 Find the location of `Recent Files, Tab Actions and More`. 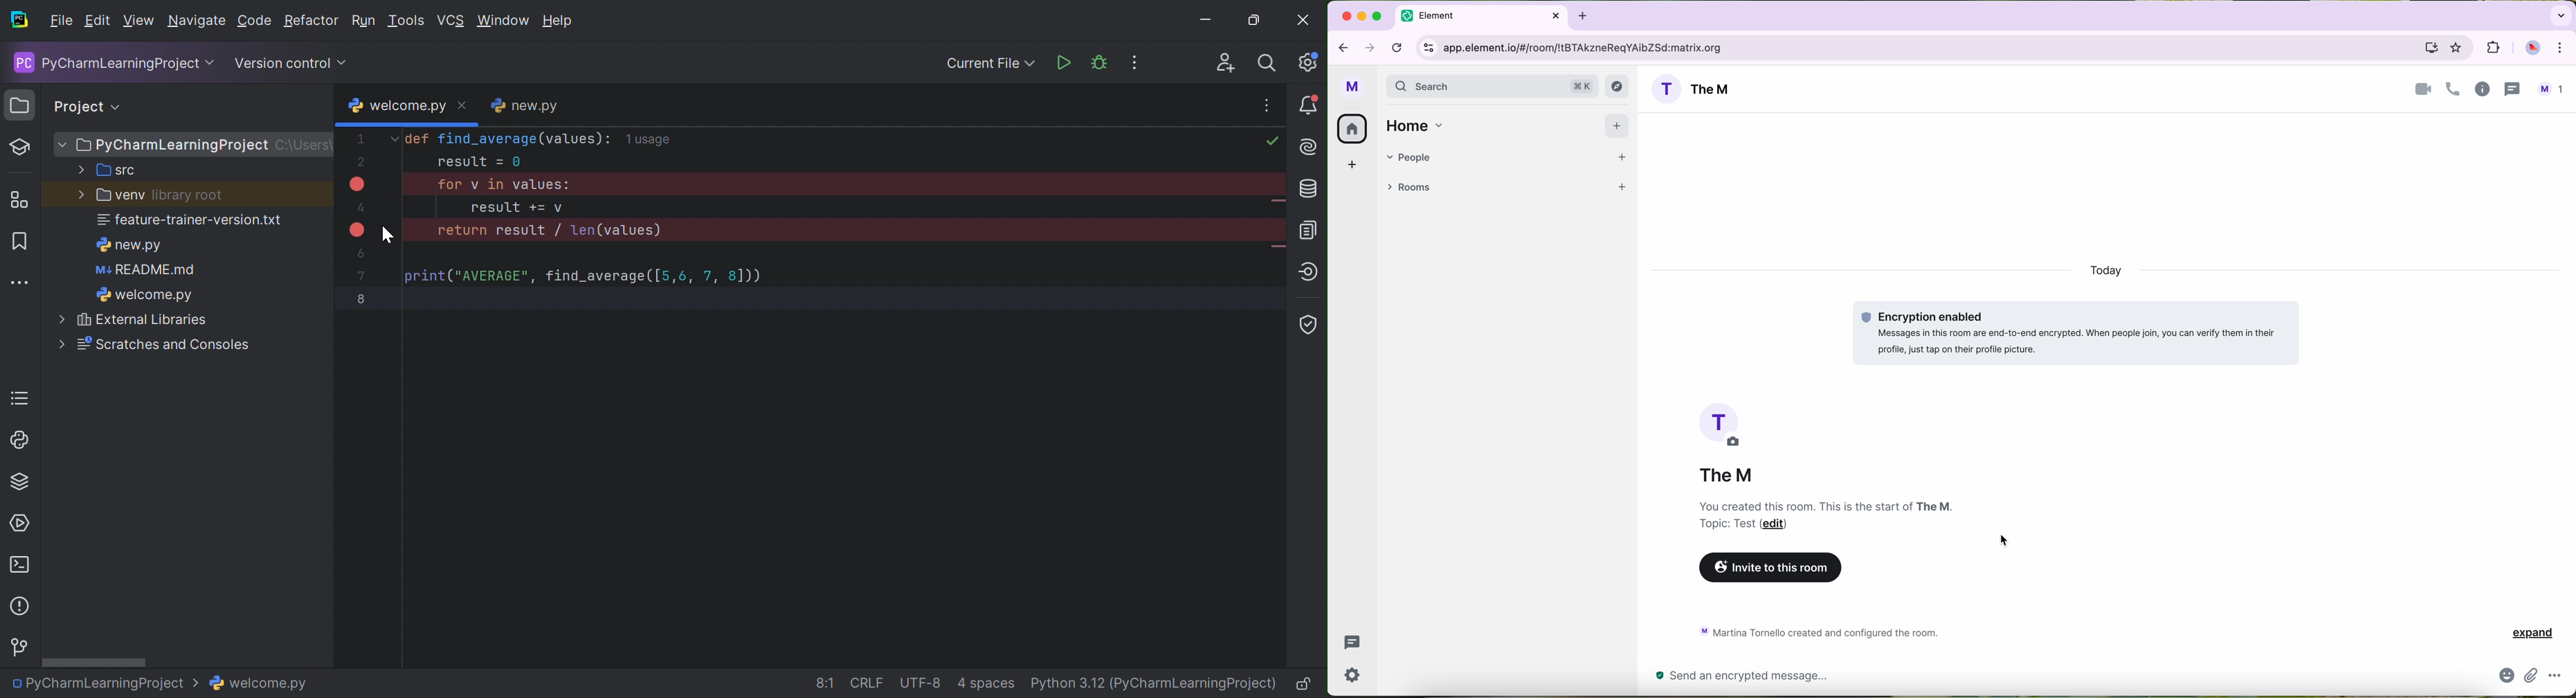

Recent Files, Tab Actions and More is located at coordinates (1268, 106).